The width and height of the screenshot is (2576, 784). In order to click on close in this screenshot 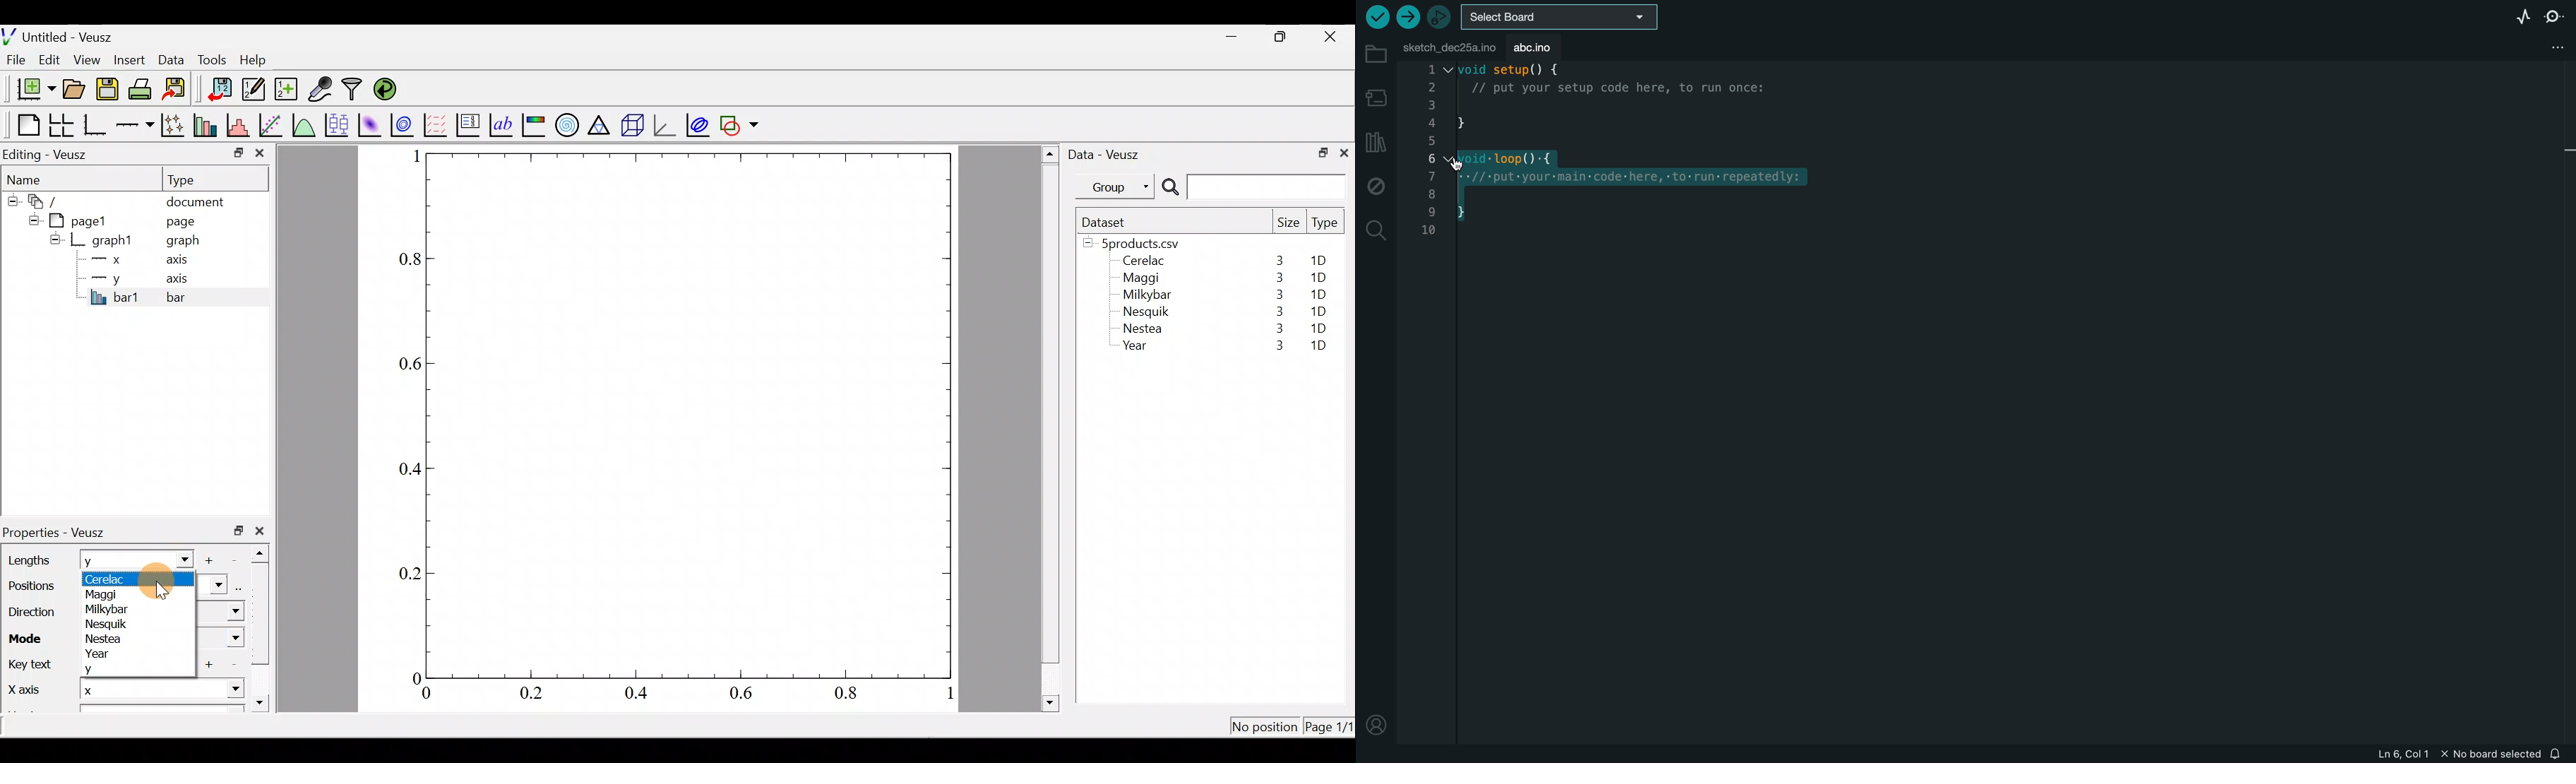, I will do `click(1332, 37)`.